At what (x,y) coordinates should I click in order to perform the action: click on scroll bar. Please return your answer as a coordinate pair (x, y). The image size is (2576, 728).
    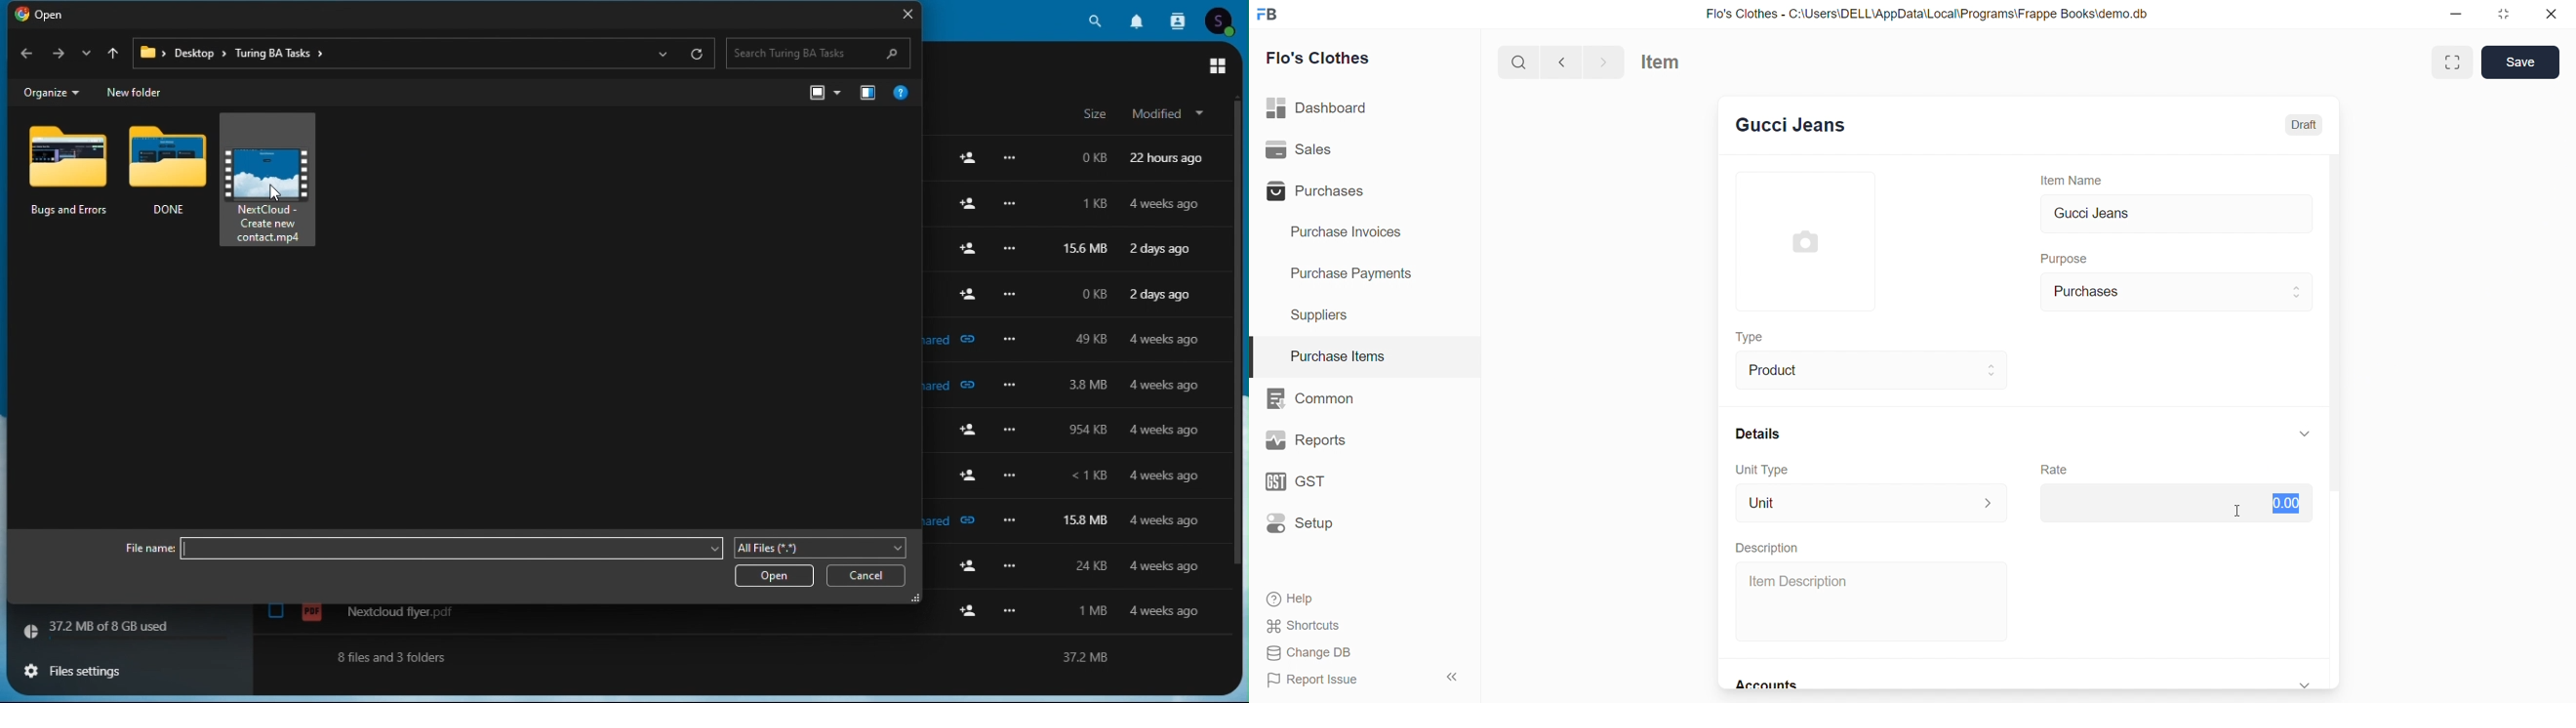
    Looking at the image, I should click on (2340, 421).